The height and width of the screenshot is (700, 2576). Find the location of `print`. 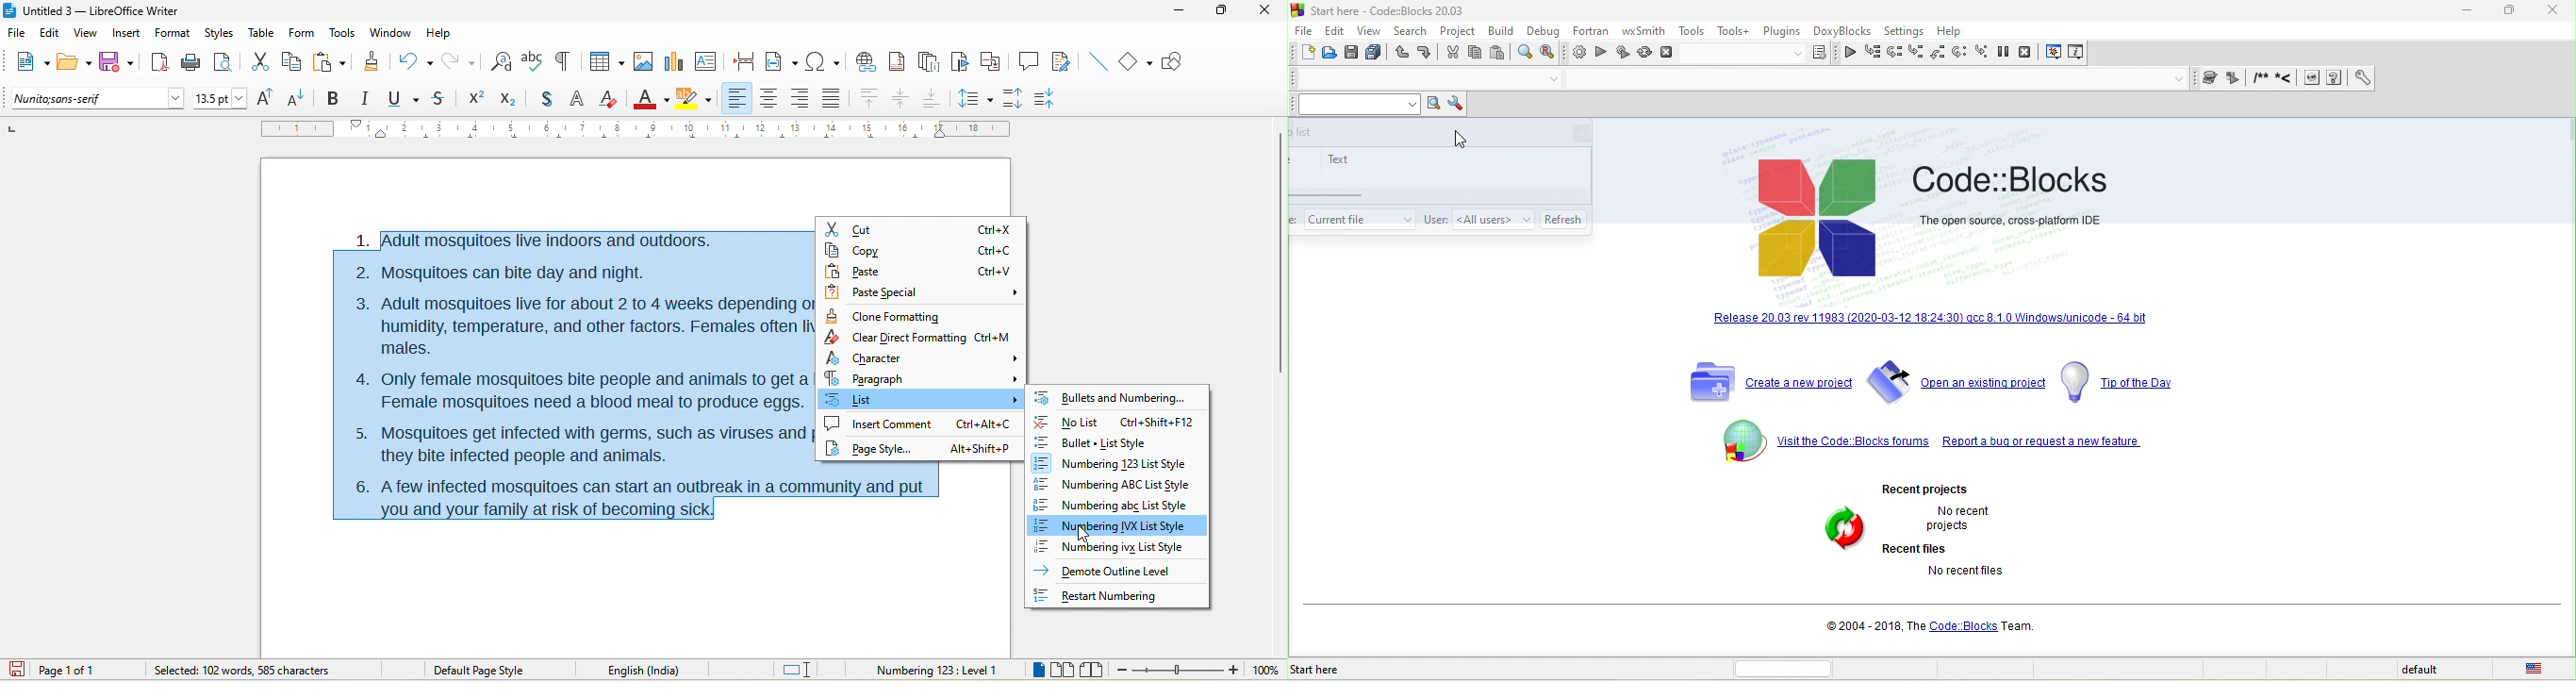

print is located at coordinates (190, 65).